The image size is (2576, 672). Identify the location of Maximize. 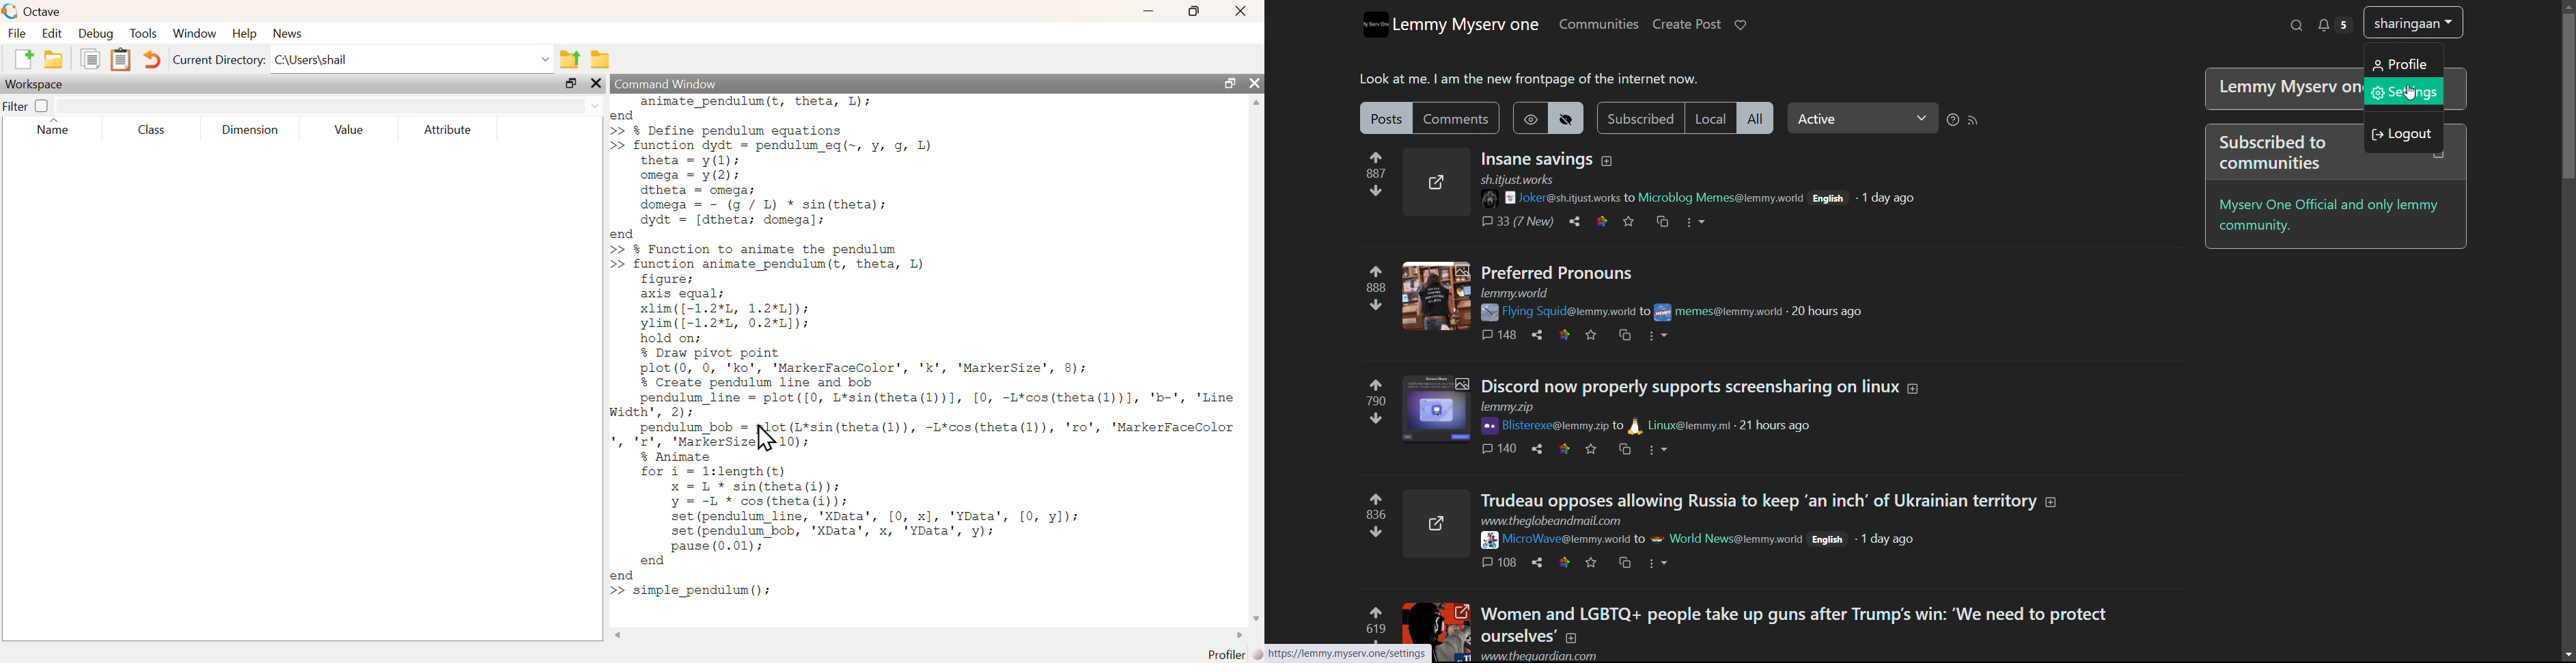
(1231, 83).